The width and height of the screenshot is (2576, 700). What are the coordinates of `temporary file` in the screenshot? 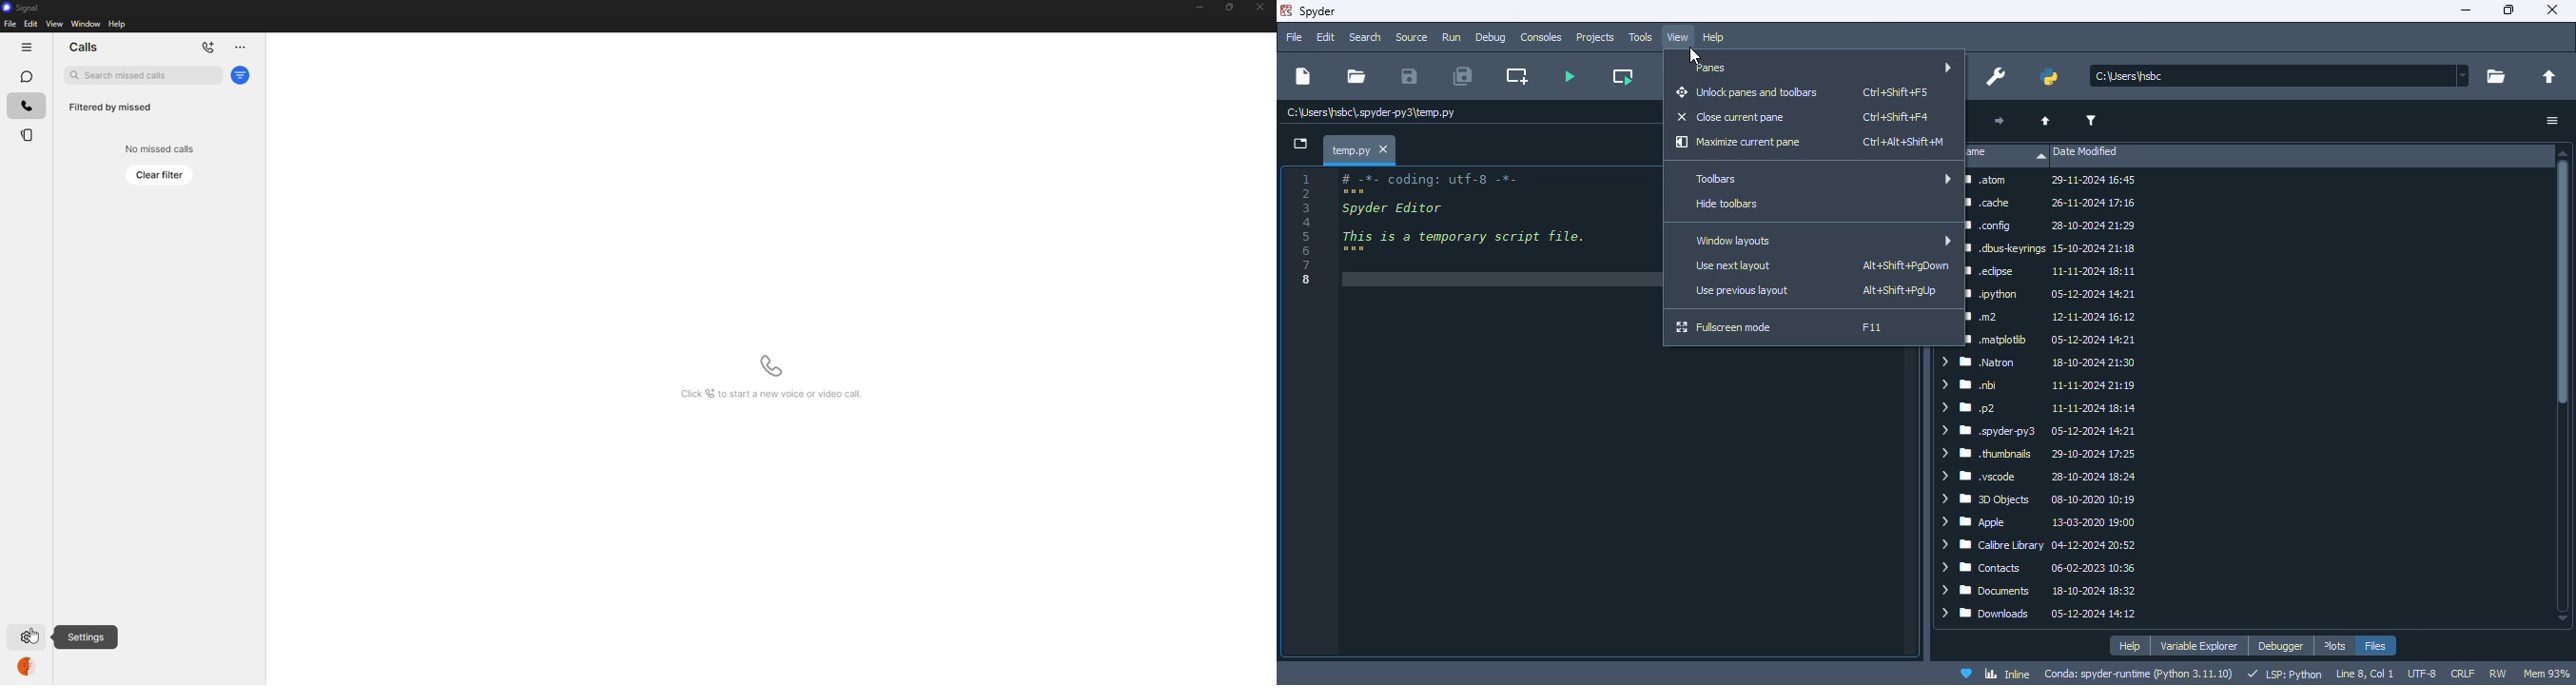 It's located at (1348, 148).